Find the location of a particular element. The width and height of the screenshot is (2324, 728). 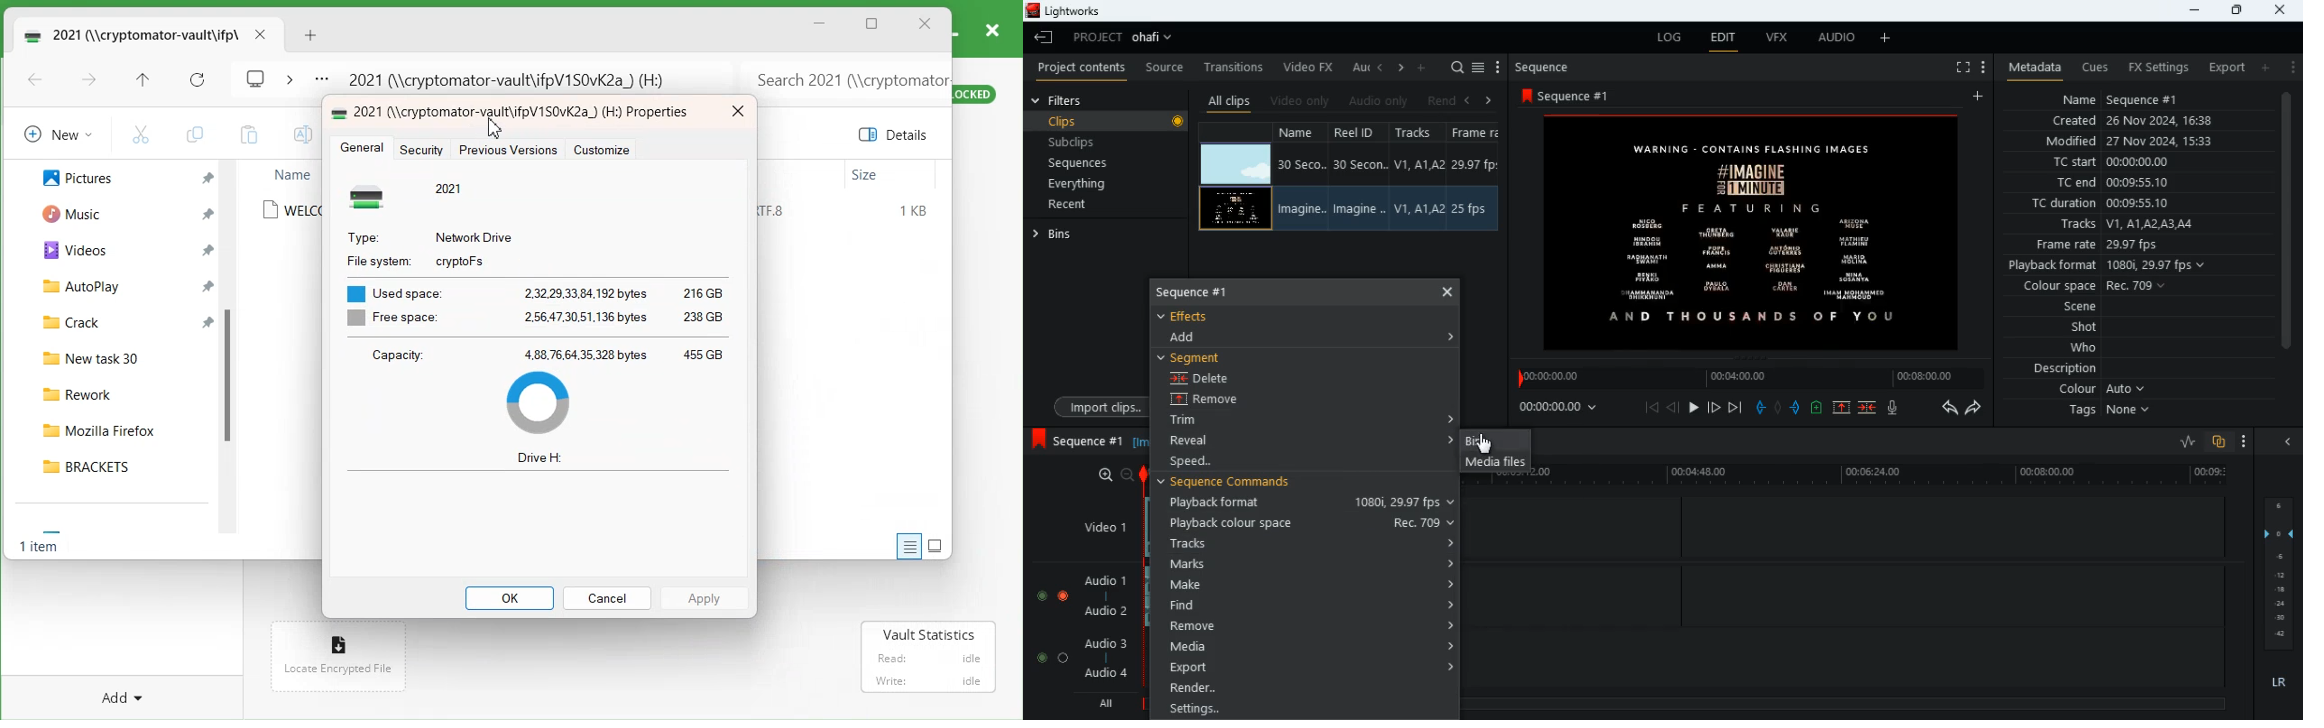

Frame rate is located at coordinates (1476, 165).